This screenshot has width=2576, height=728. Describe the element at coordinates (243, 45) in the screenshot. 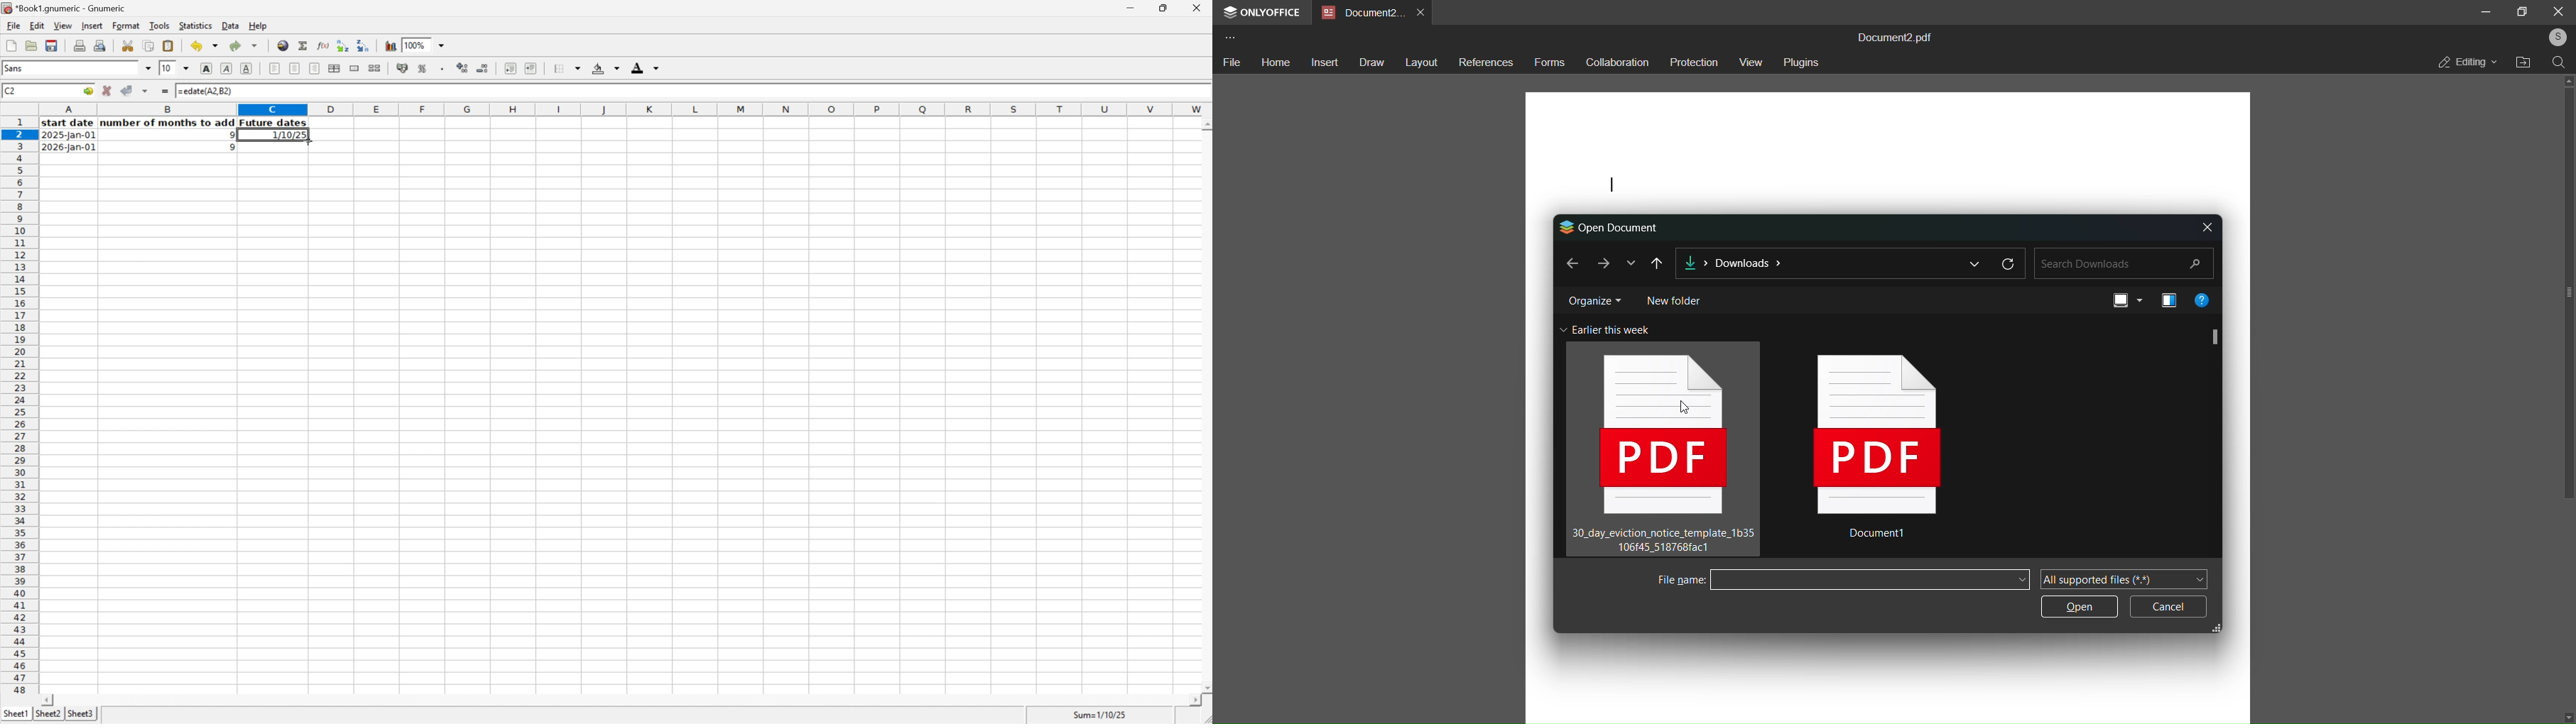

I see `Redo` at that location.